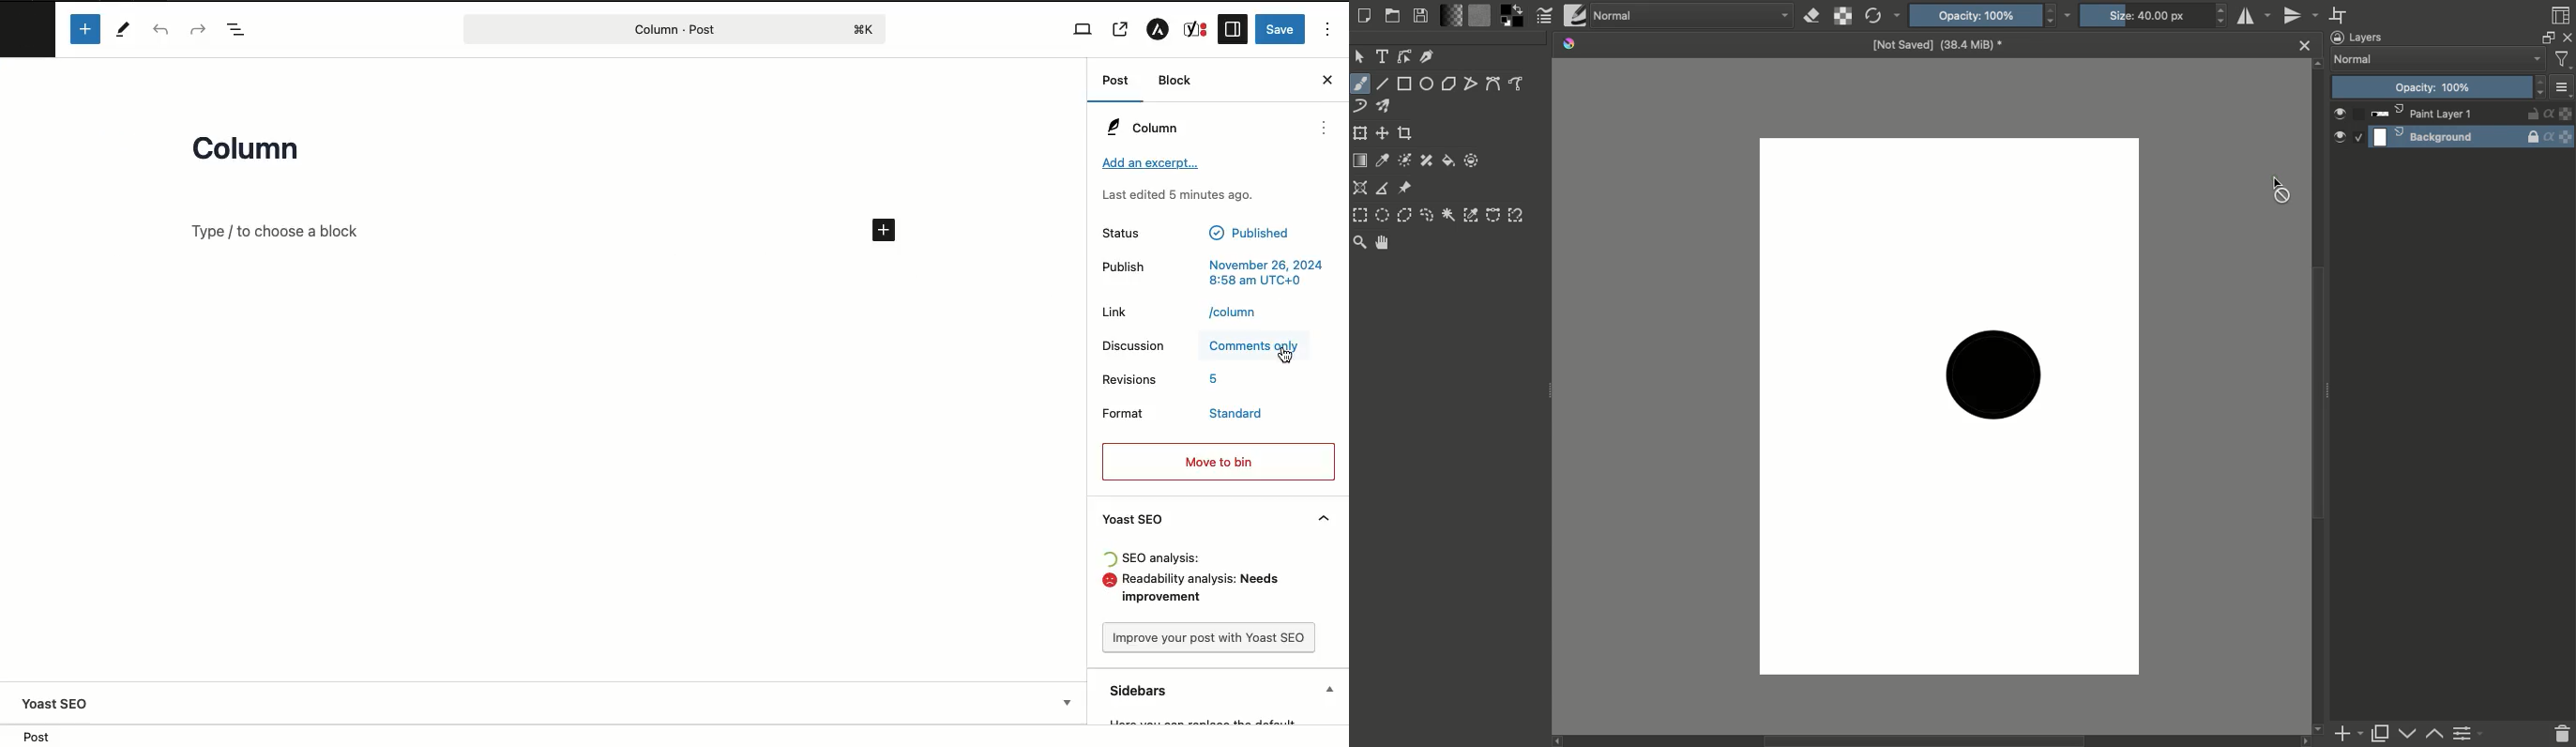 This screenshot has width=2576, height=756. I want to click on Float decker, so click(2549, 39).